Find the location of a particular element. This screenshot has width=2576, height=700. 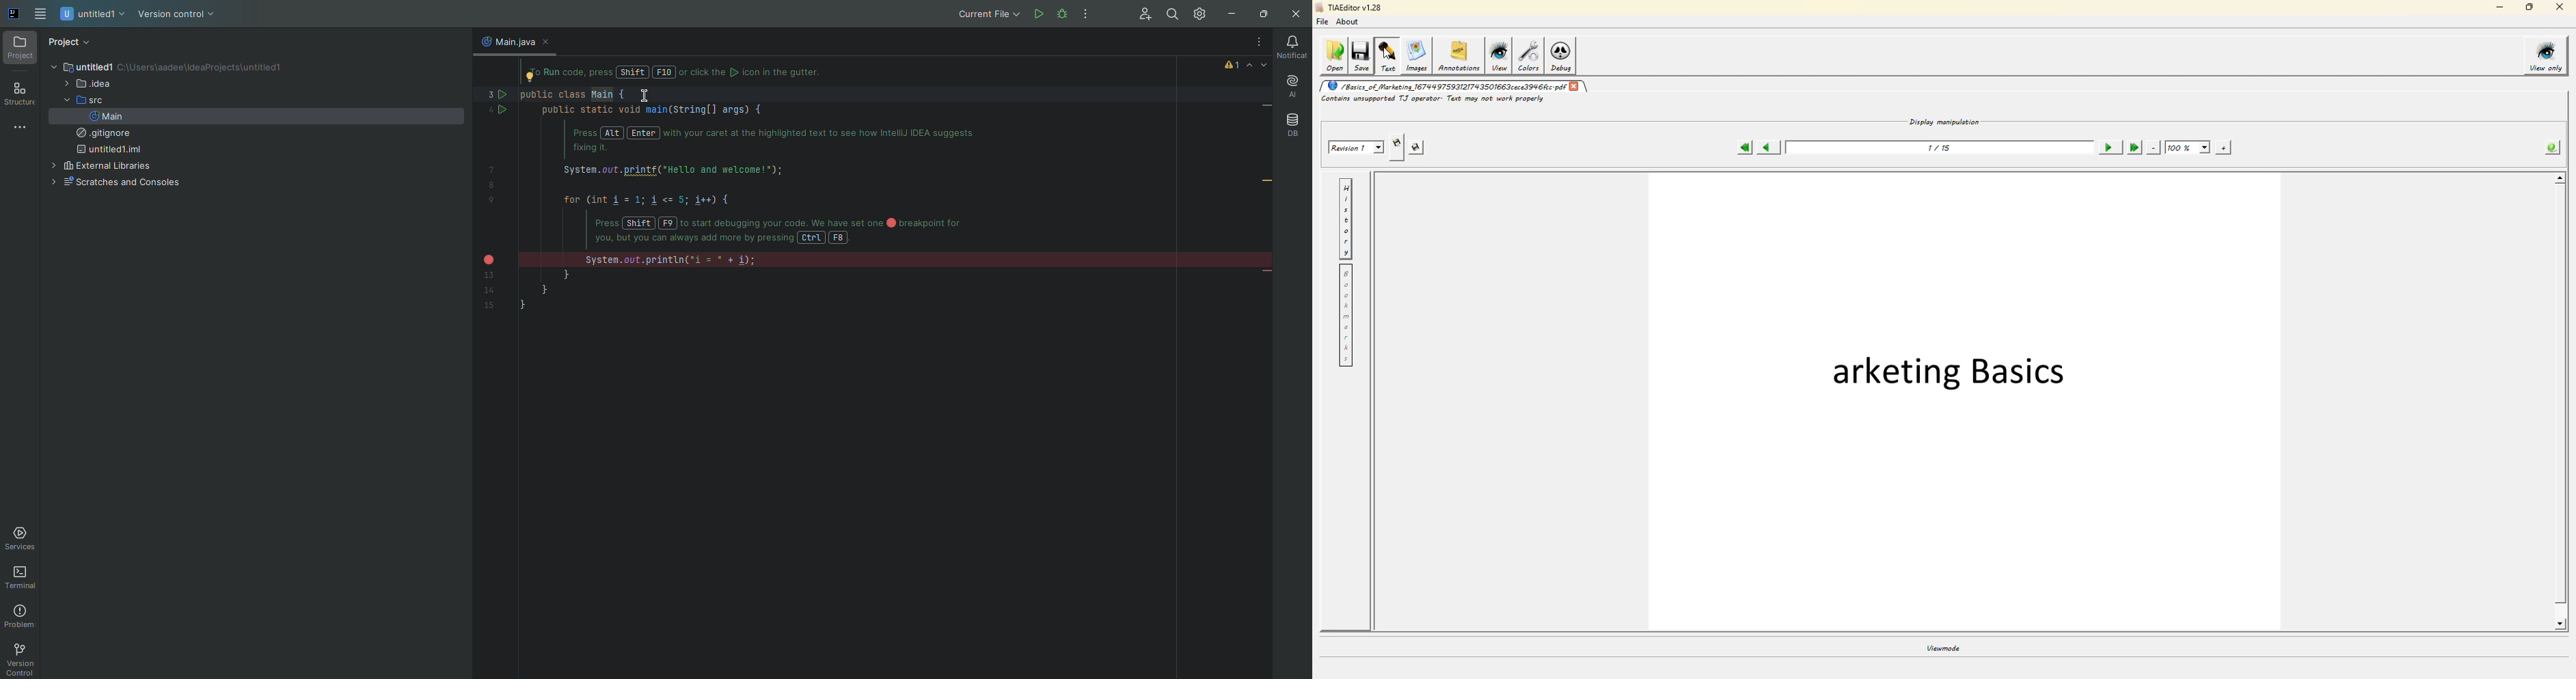

close is located at coordinates (550, 42).